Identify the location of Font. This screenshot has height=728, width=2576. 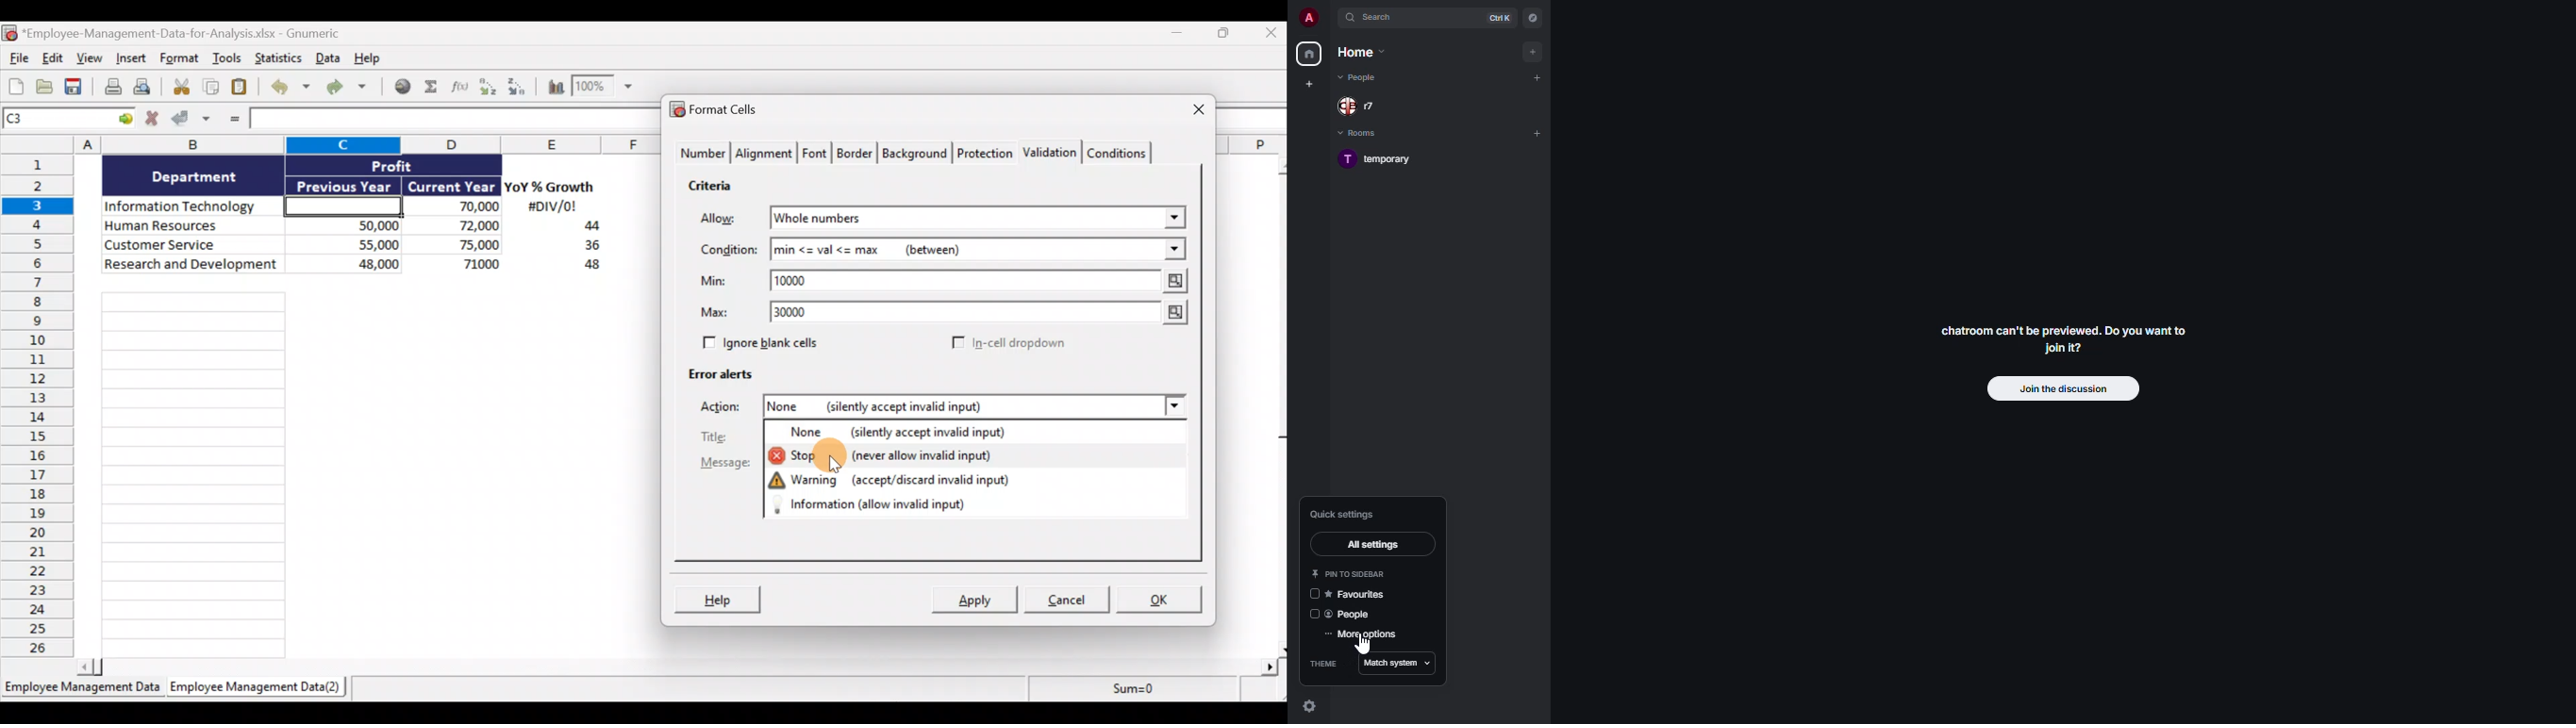
(816, 152).